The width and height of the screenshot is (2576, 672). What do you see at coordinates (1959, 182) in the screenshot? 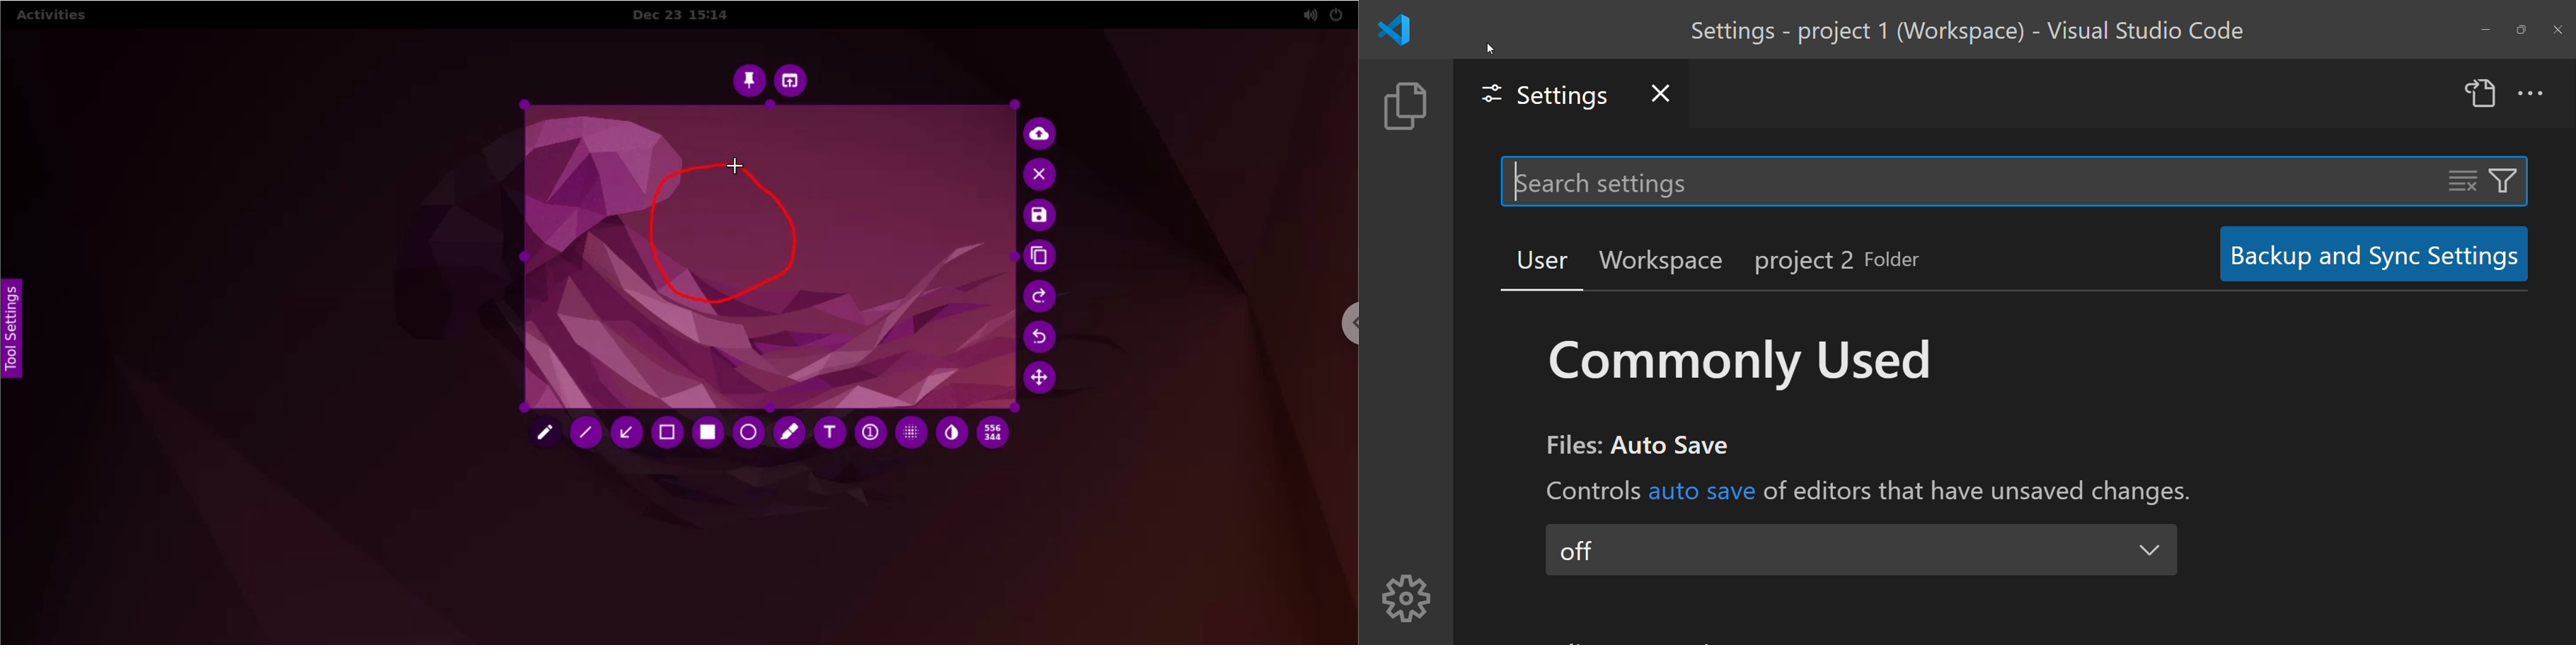
I see `search setting` at bounding box center [1959, 182].